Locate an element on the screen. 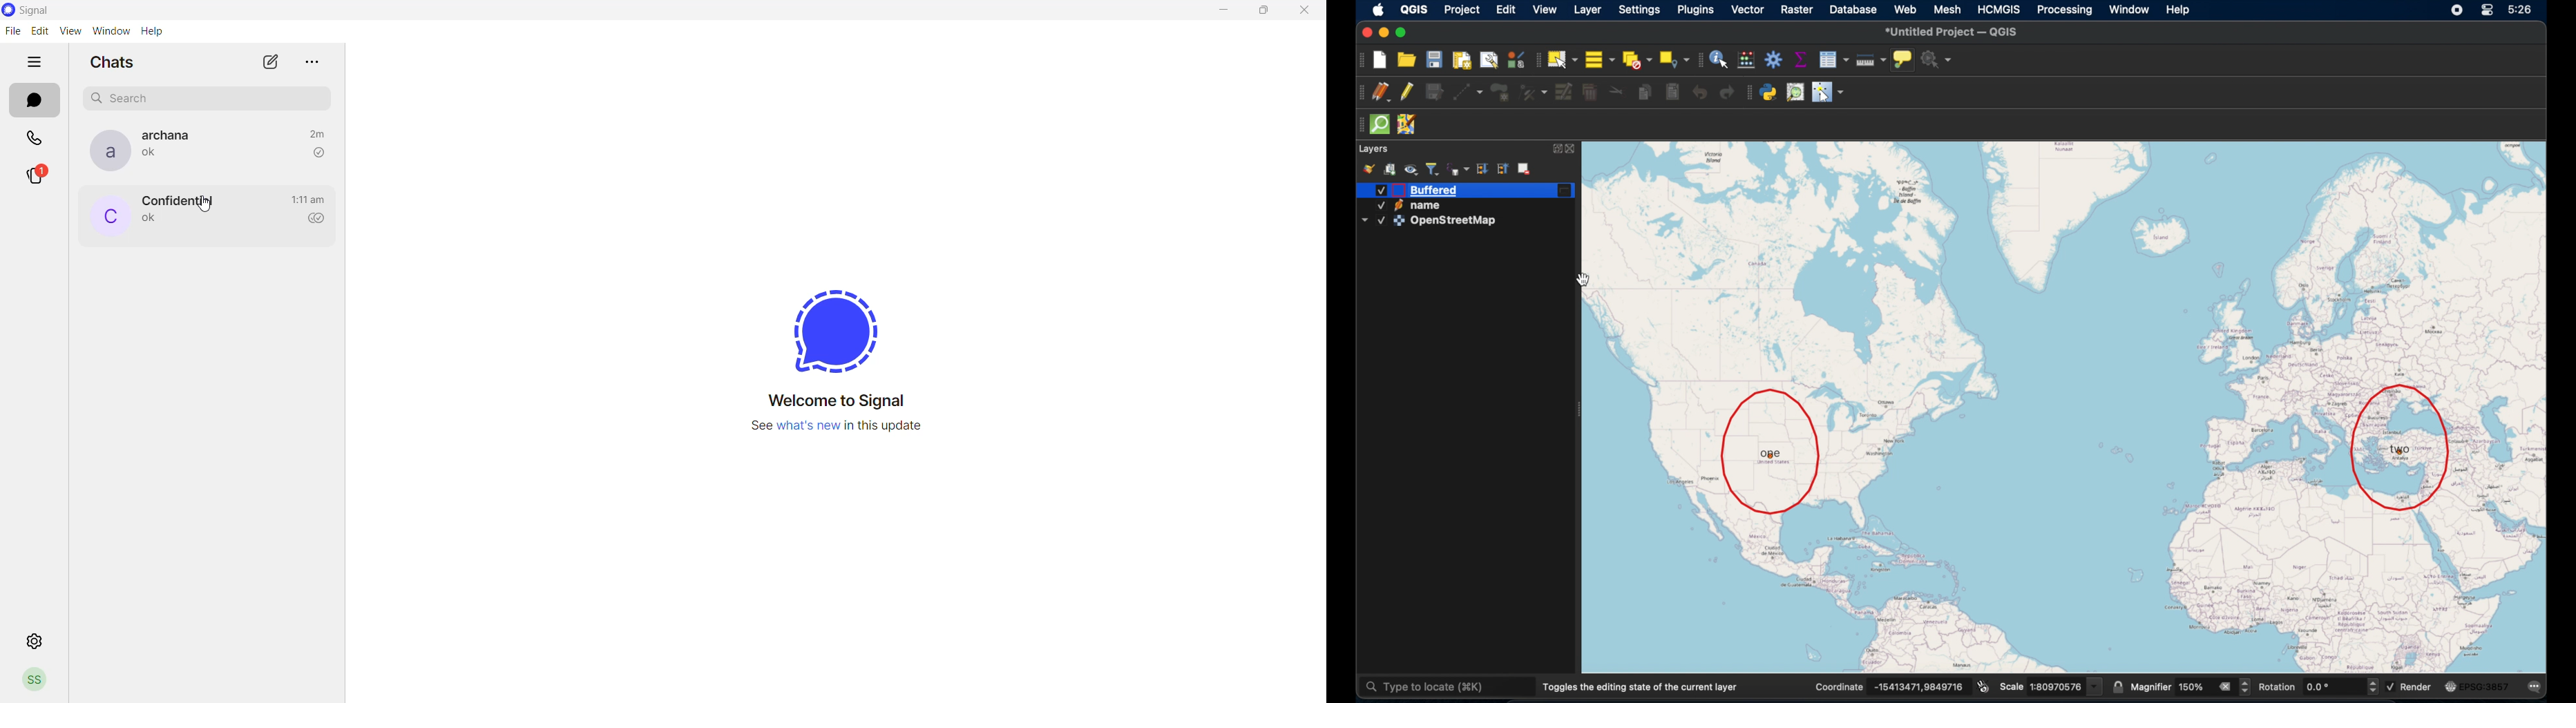 The height and width of the screenshot is (728, 2576). window is located at coordinates (114, 30).